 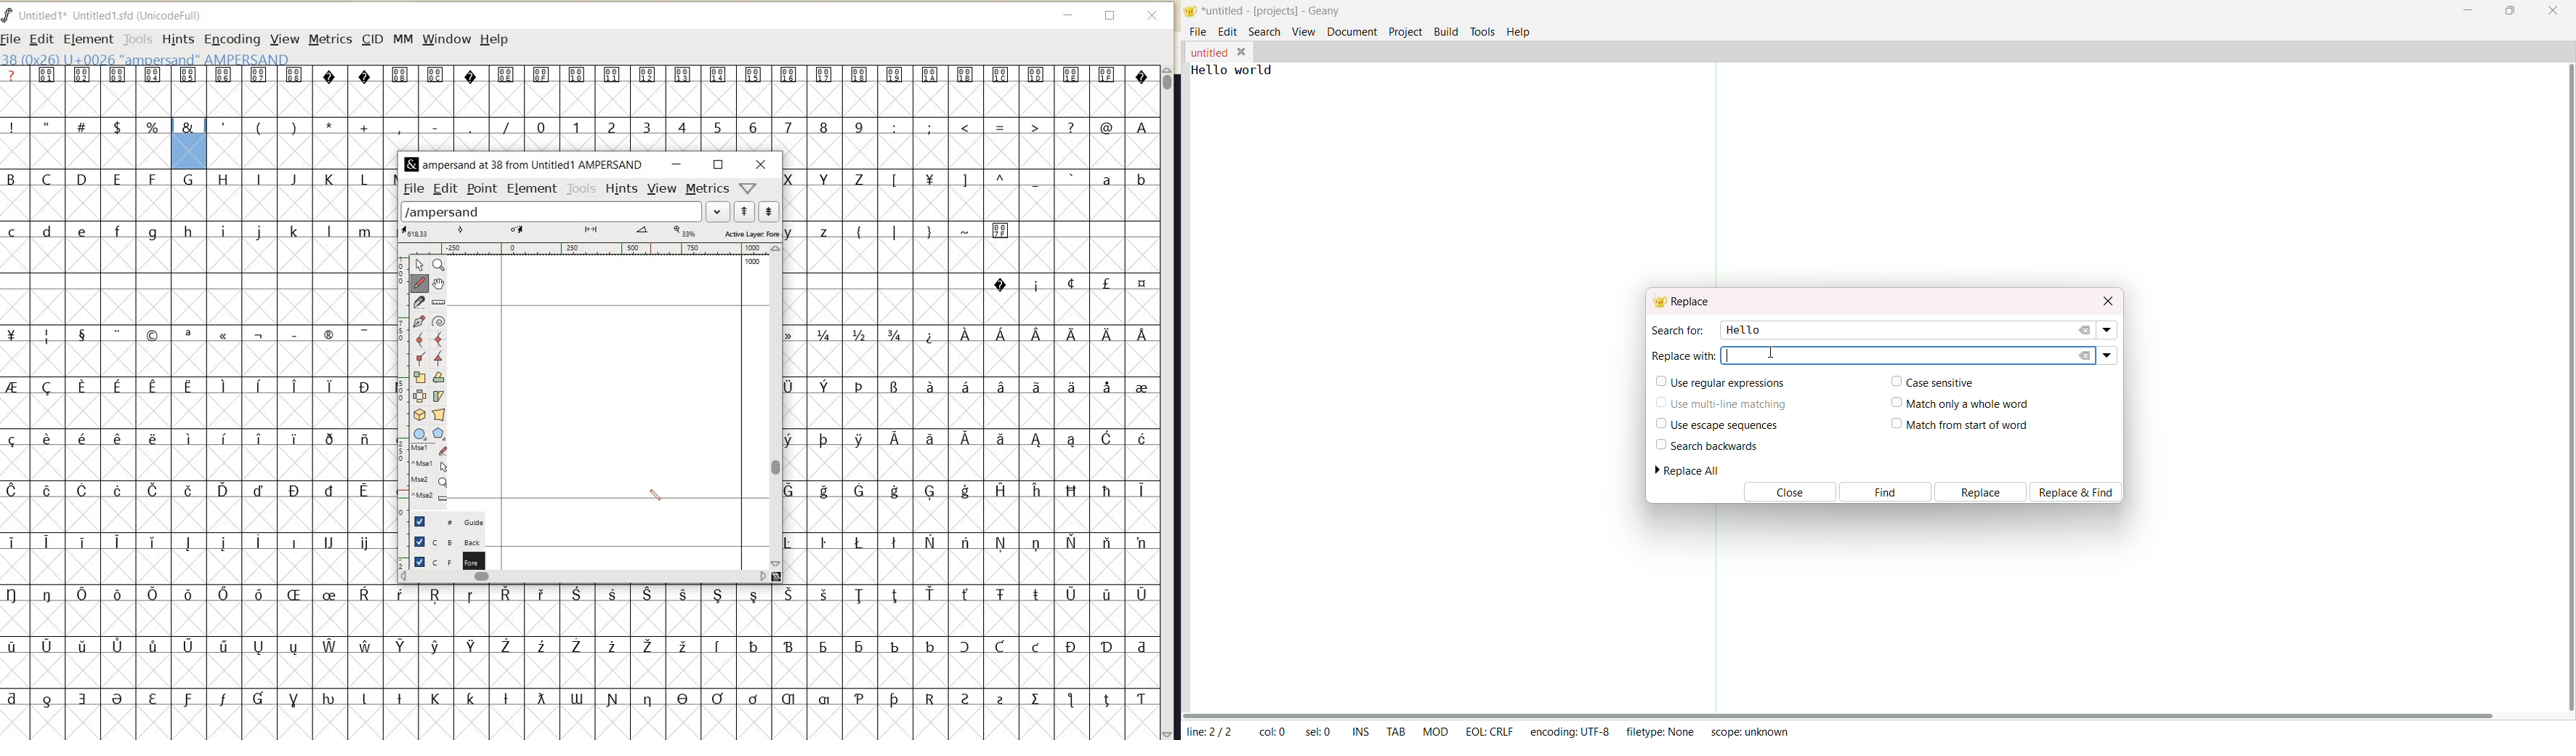 What do you see at coordinates (1841, 714) in the screenshot?
I see `horizontal scroll bar` at bounding box center [1841, 714].